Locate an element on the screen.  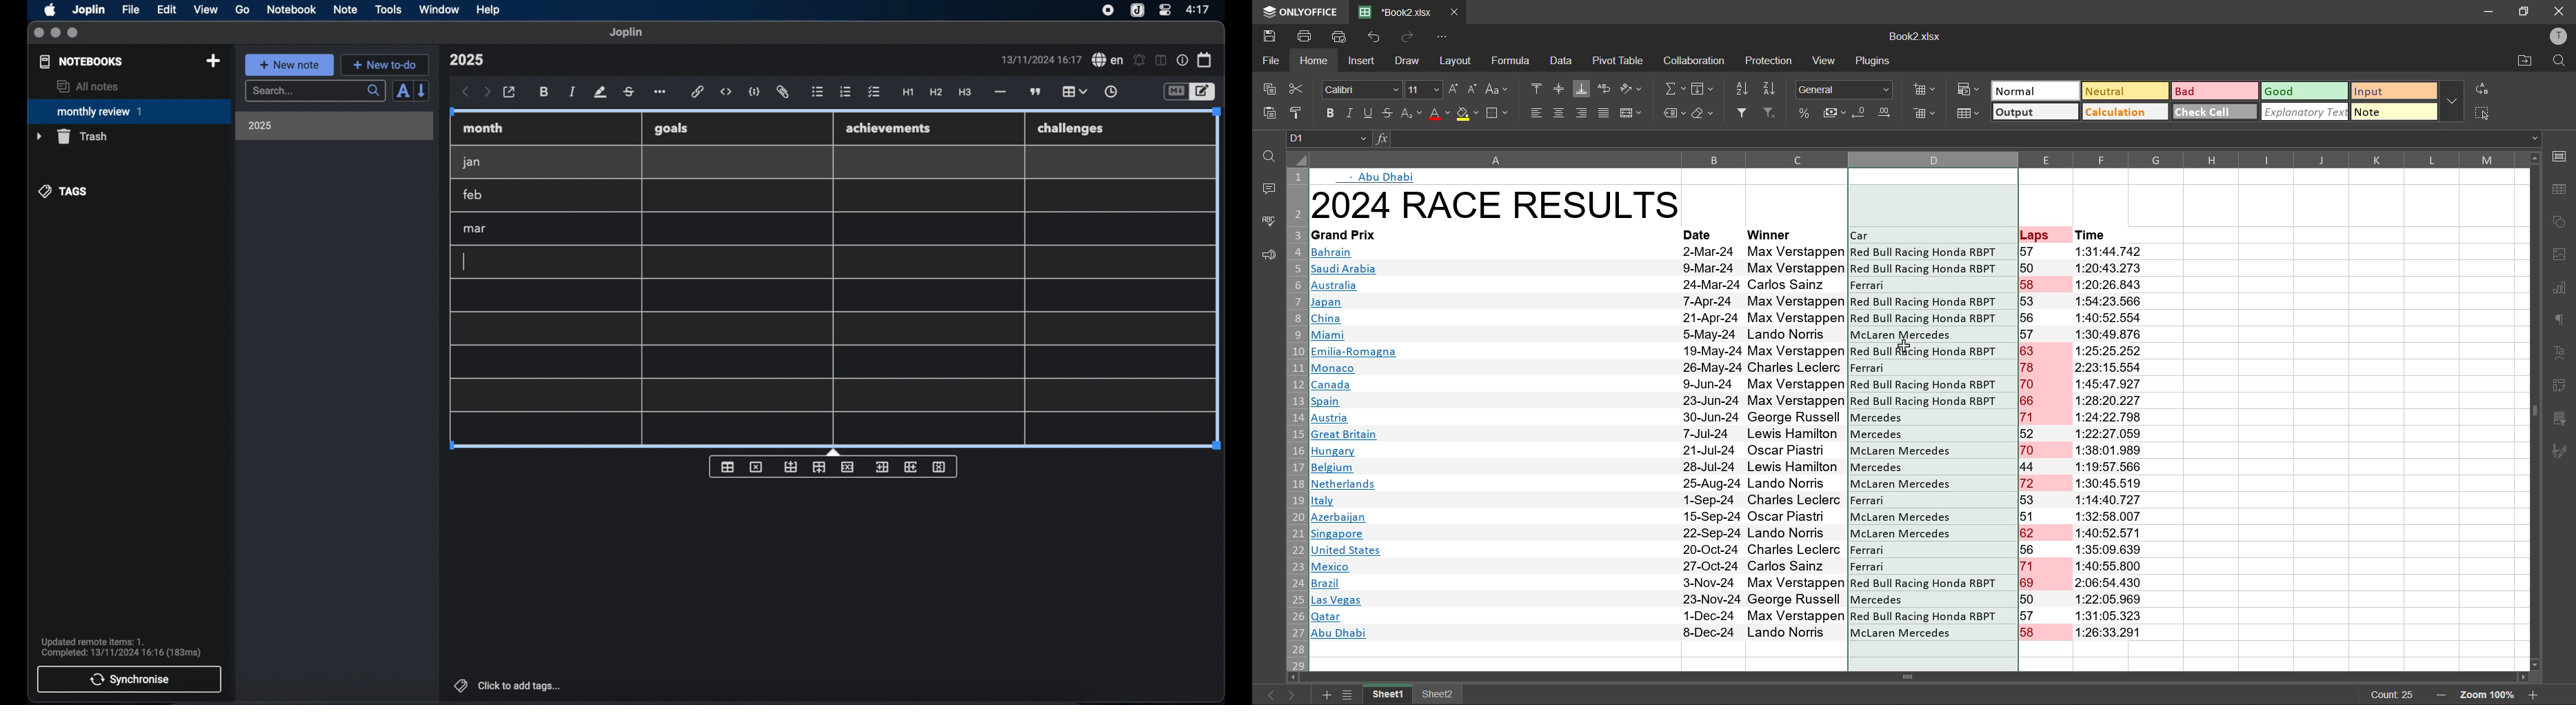
monthly review is located at coordinates (129, 110).